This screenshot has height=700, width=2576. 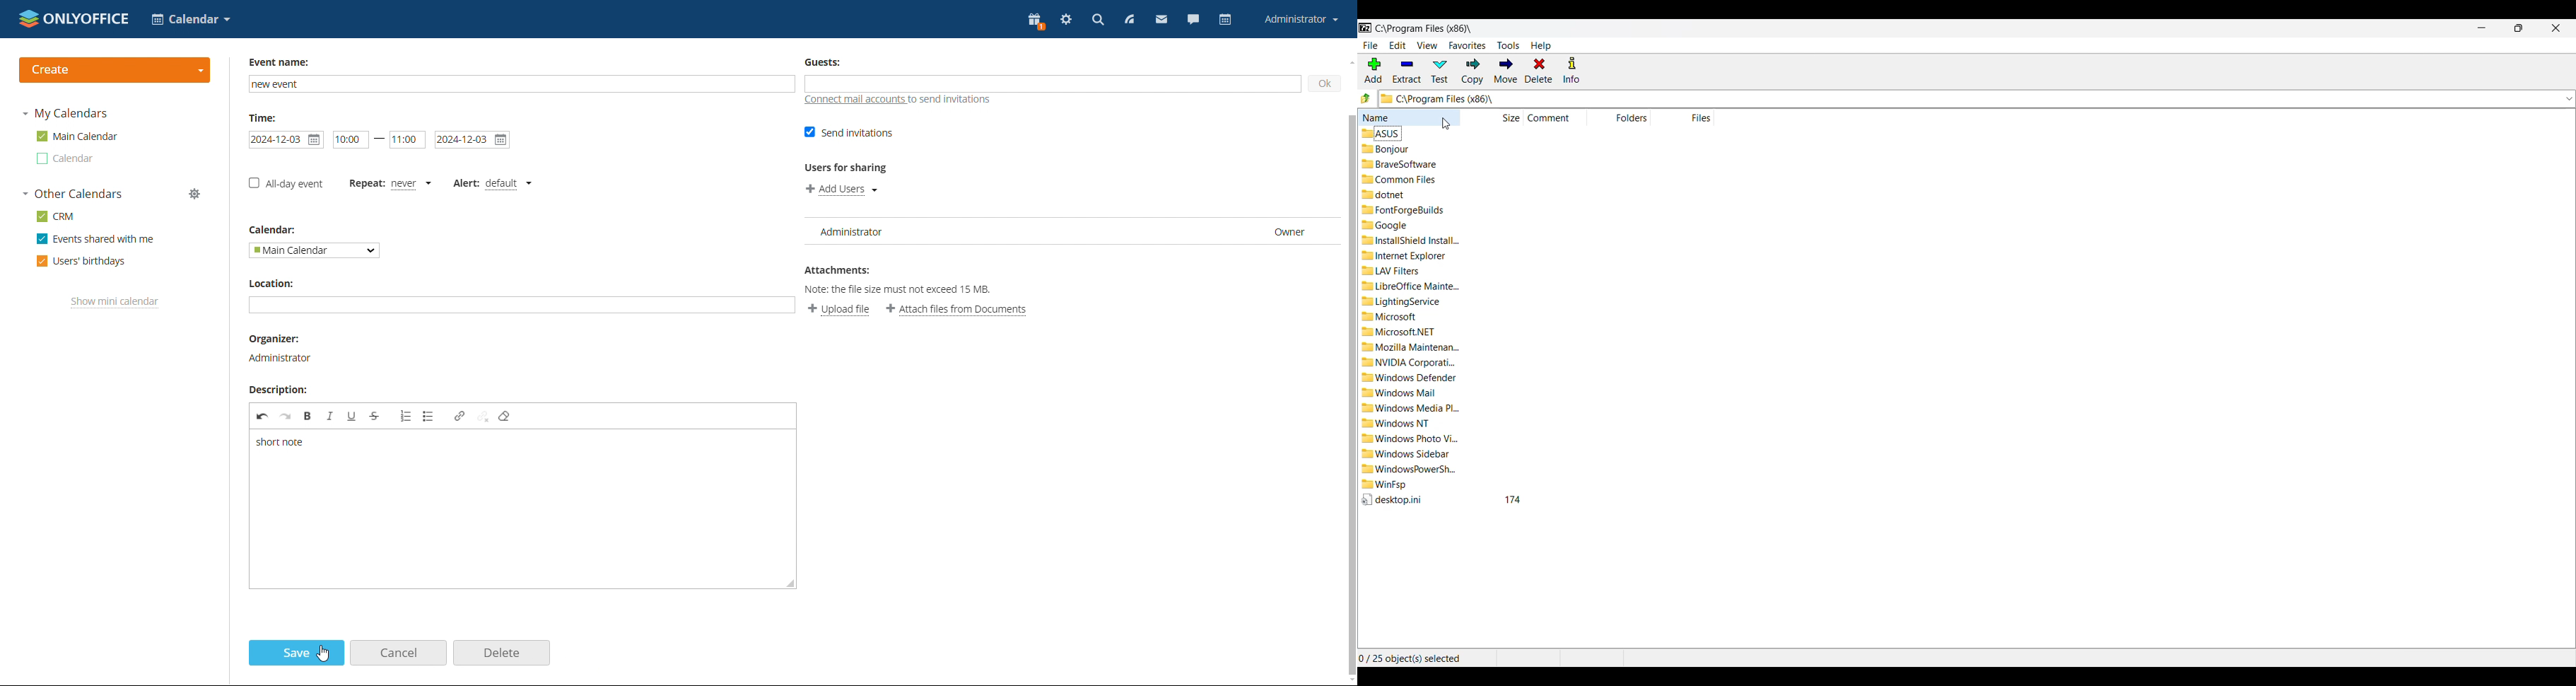 What do you see at coordinates (493, 182) in the screenshot?
I see `set alert` at bounding box center [493, 182].